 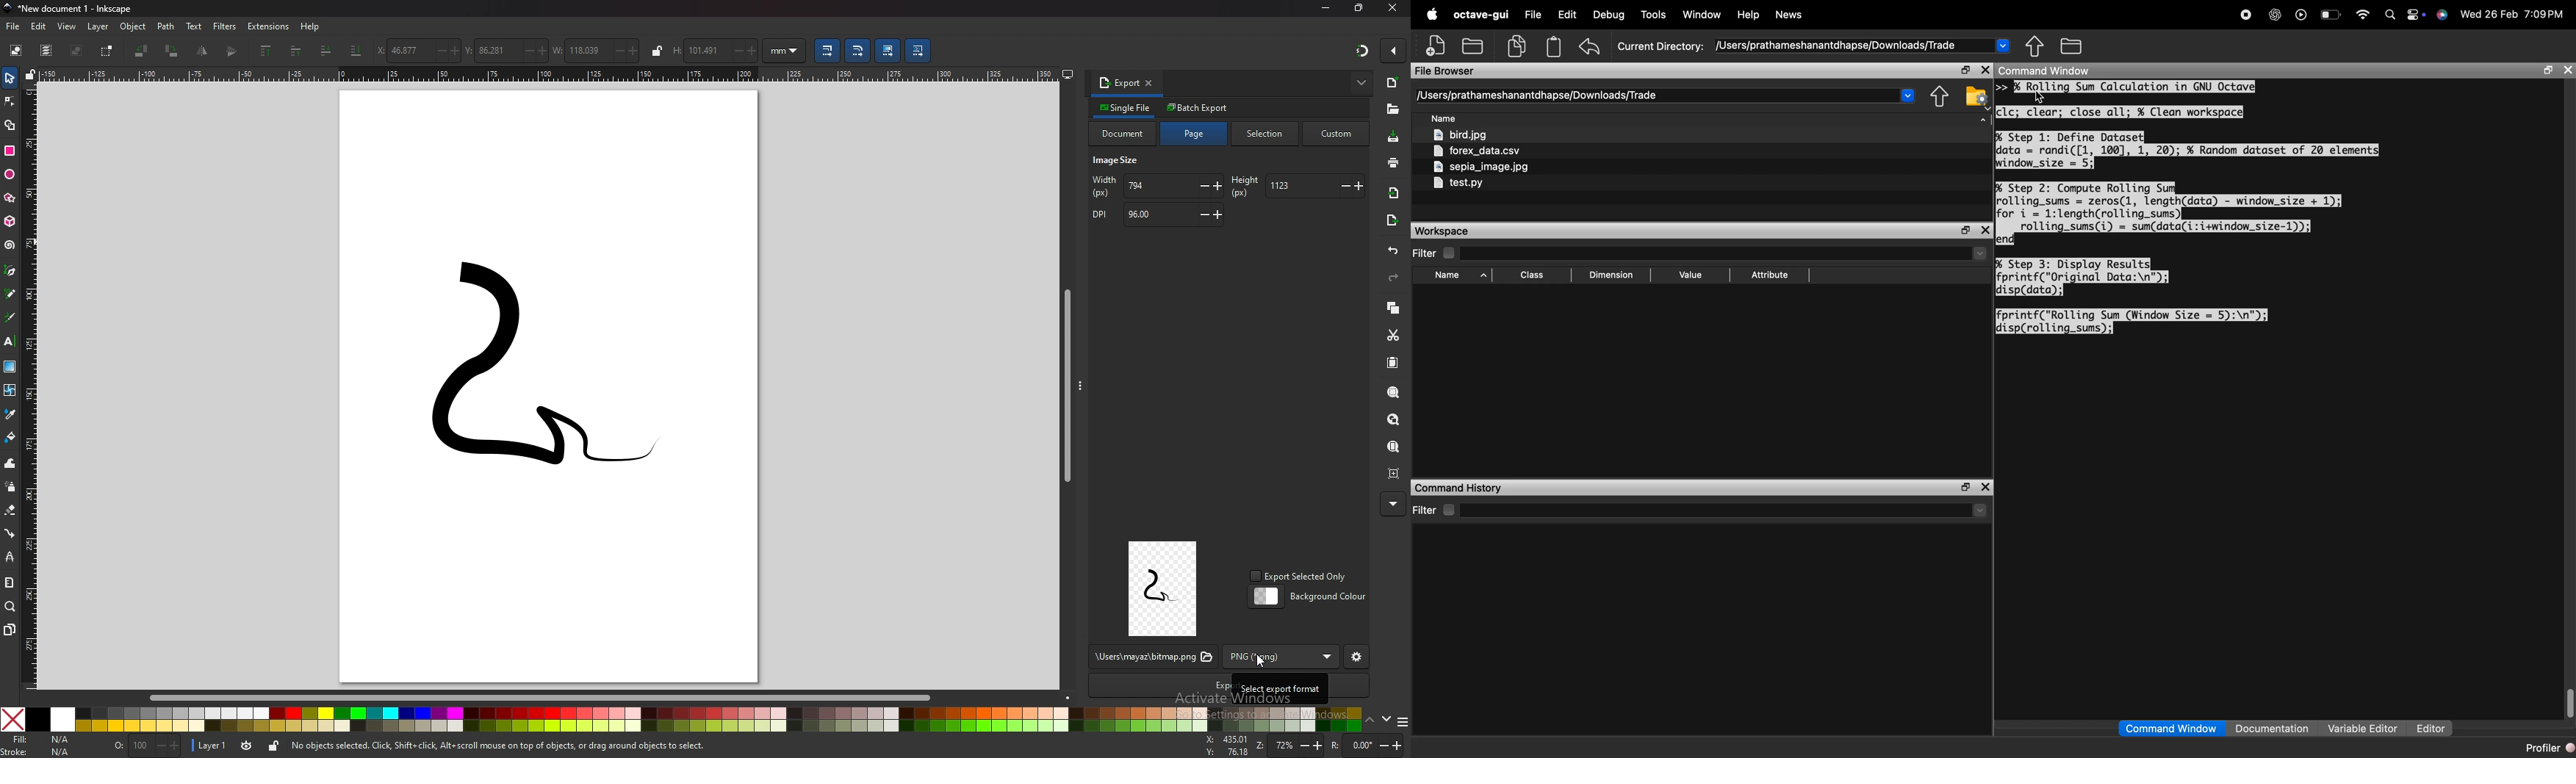 What do you see at coordinates (78, 50) in the screenshot?
I see `deselect` at bounding box center [78, 50].